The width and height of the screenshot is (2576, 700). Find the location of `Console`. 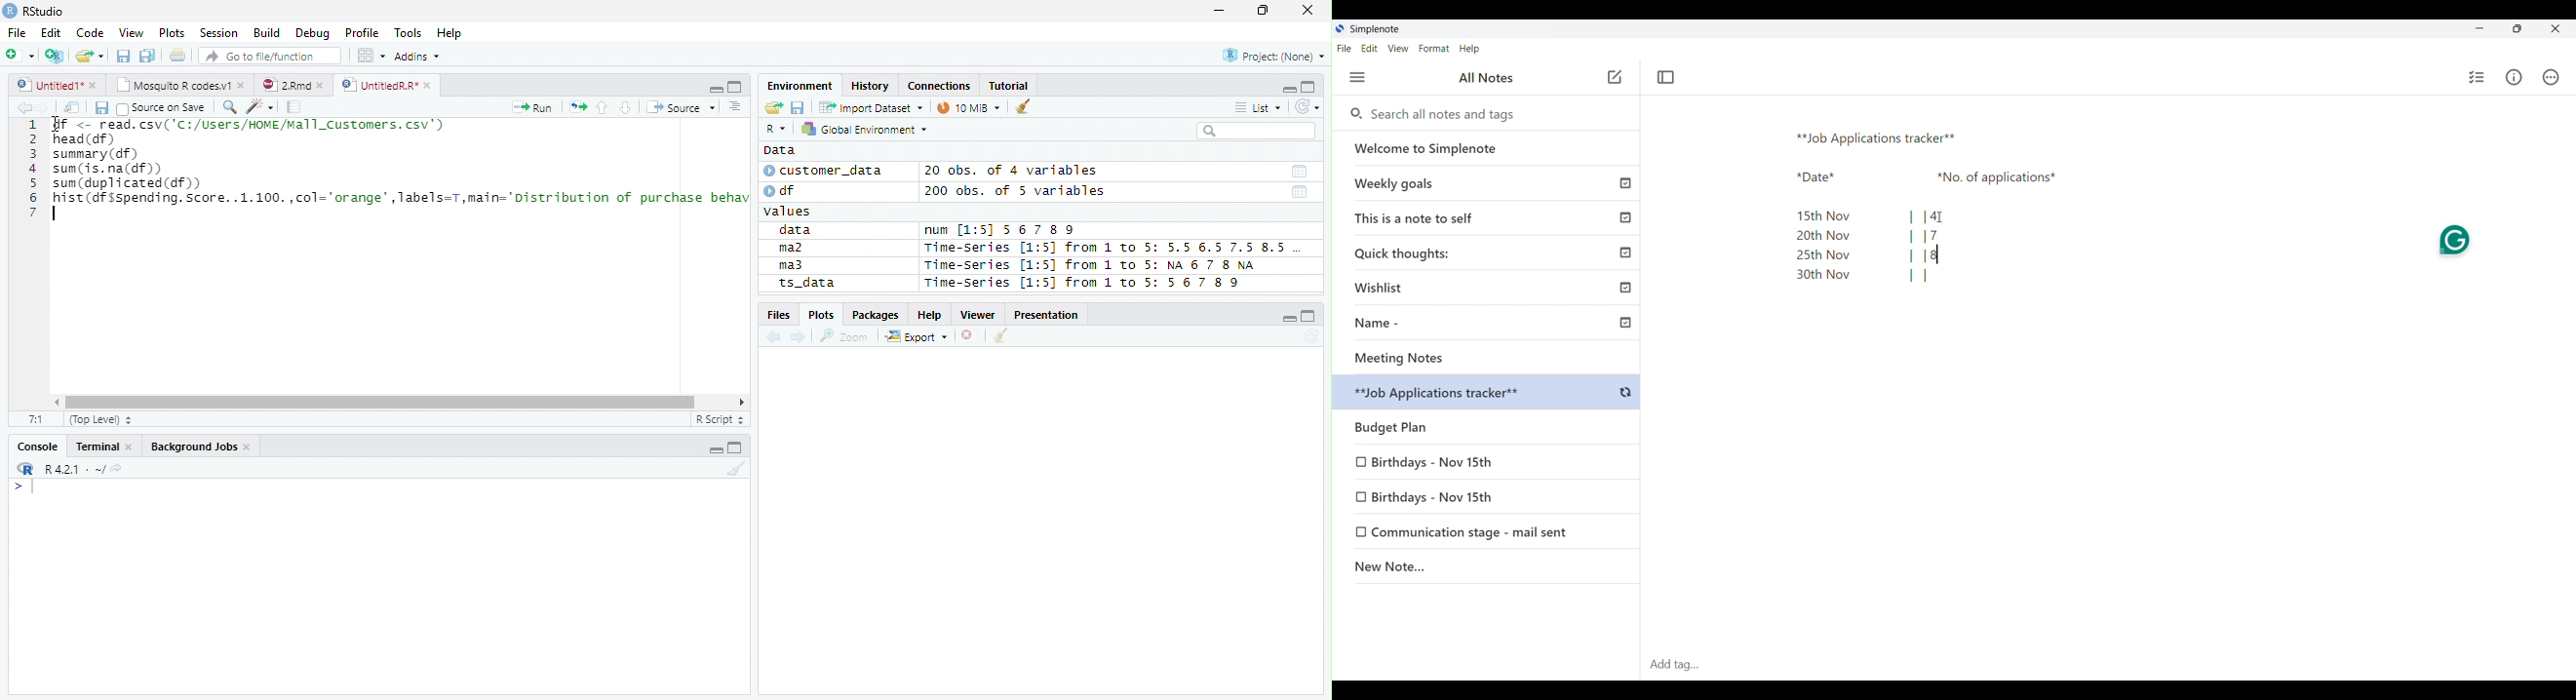

Console is located at coordinates (38, 445).